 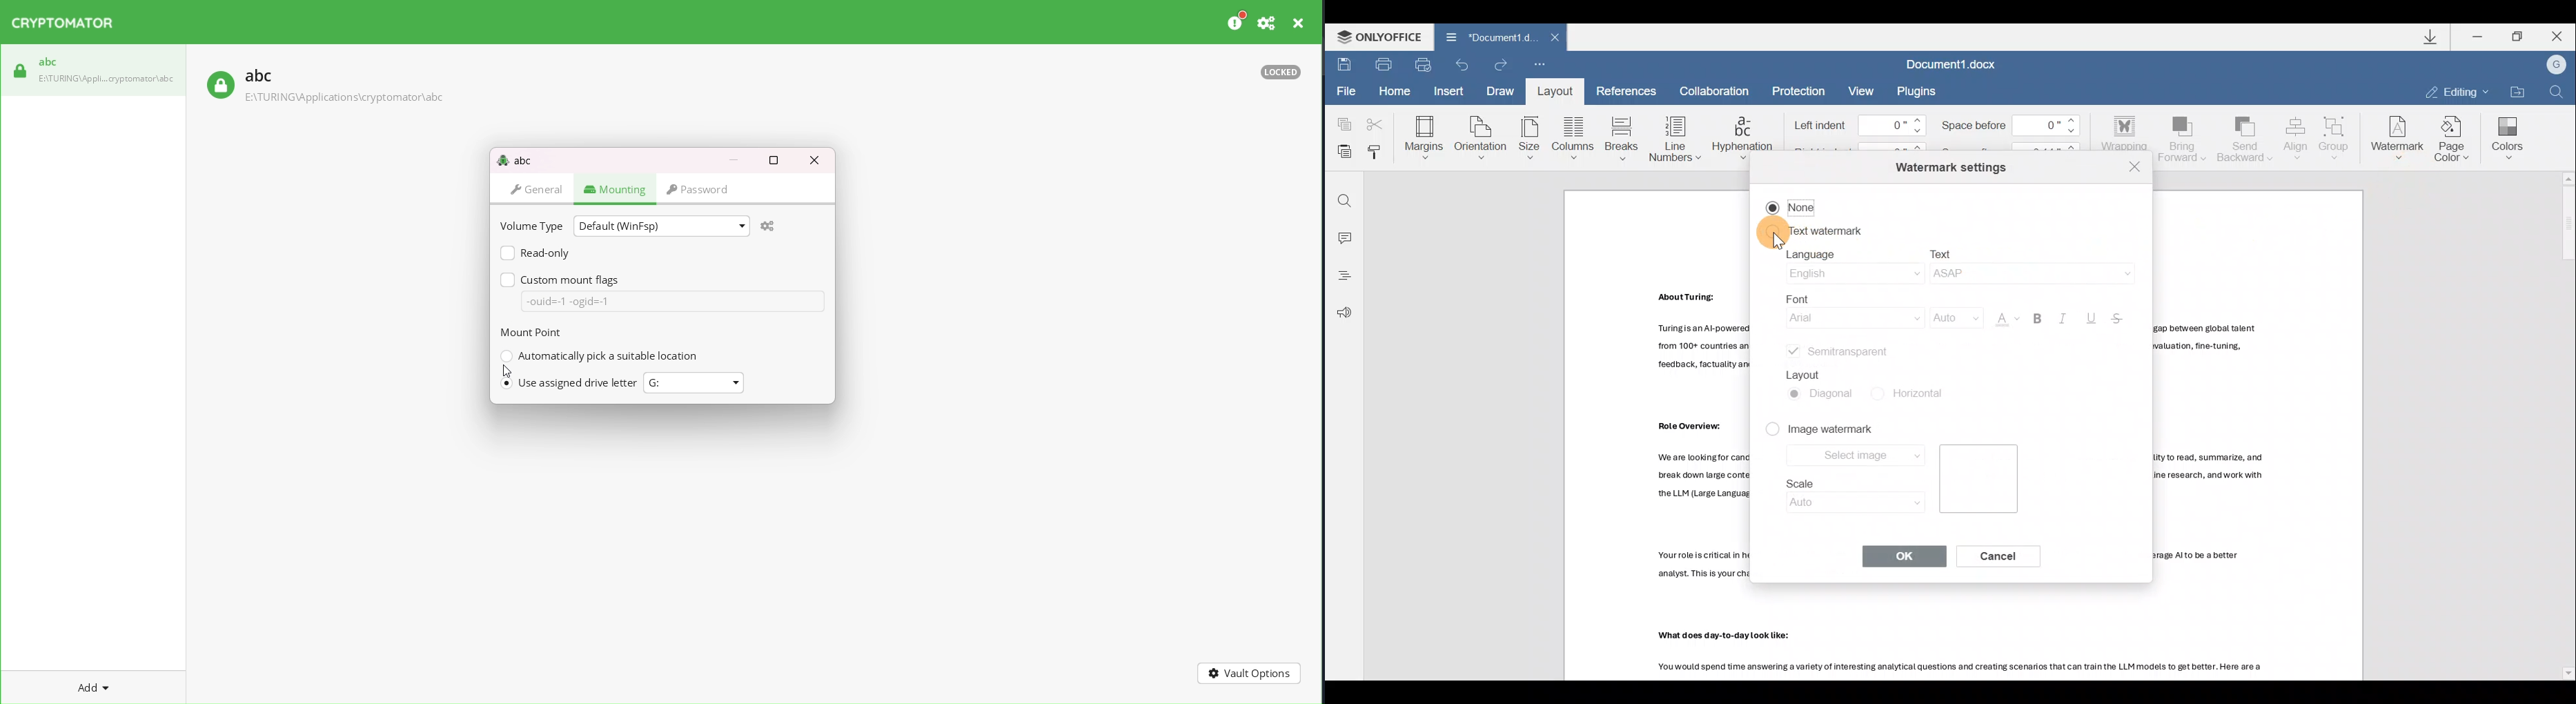 I want to click on Margins, so click(x=1427, y=135).